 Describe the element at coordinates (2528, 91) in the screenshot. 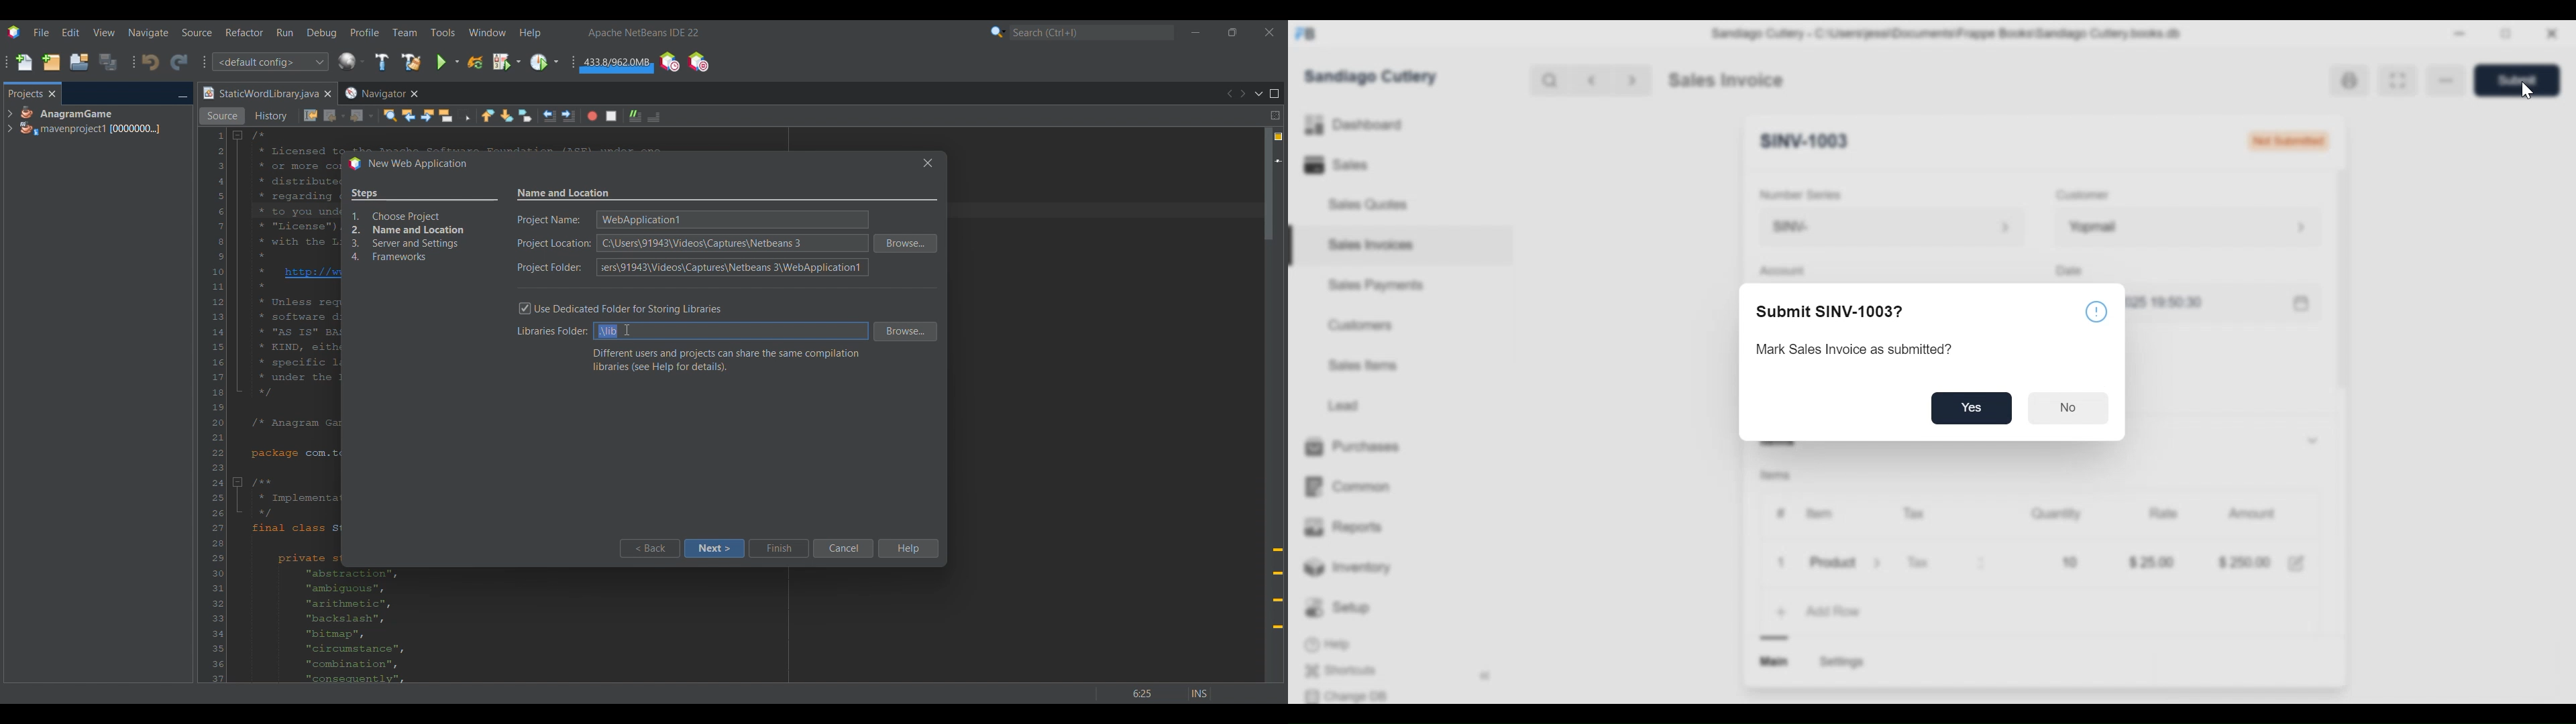

I see `cursor` at that location.